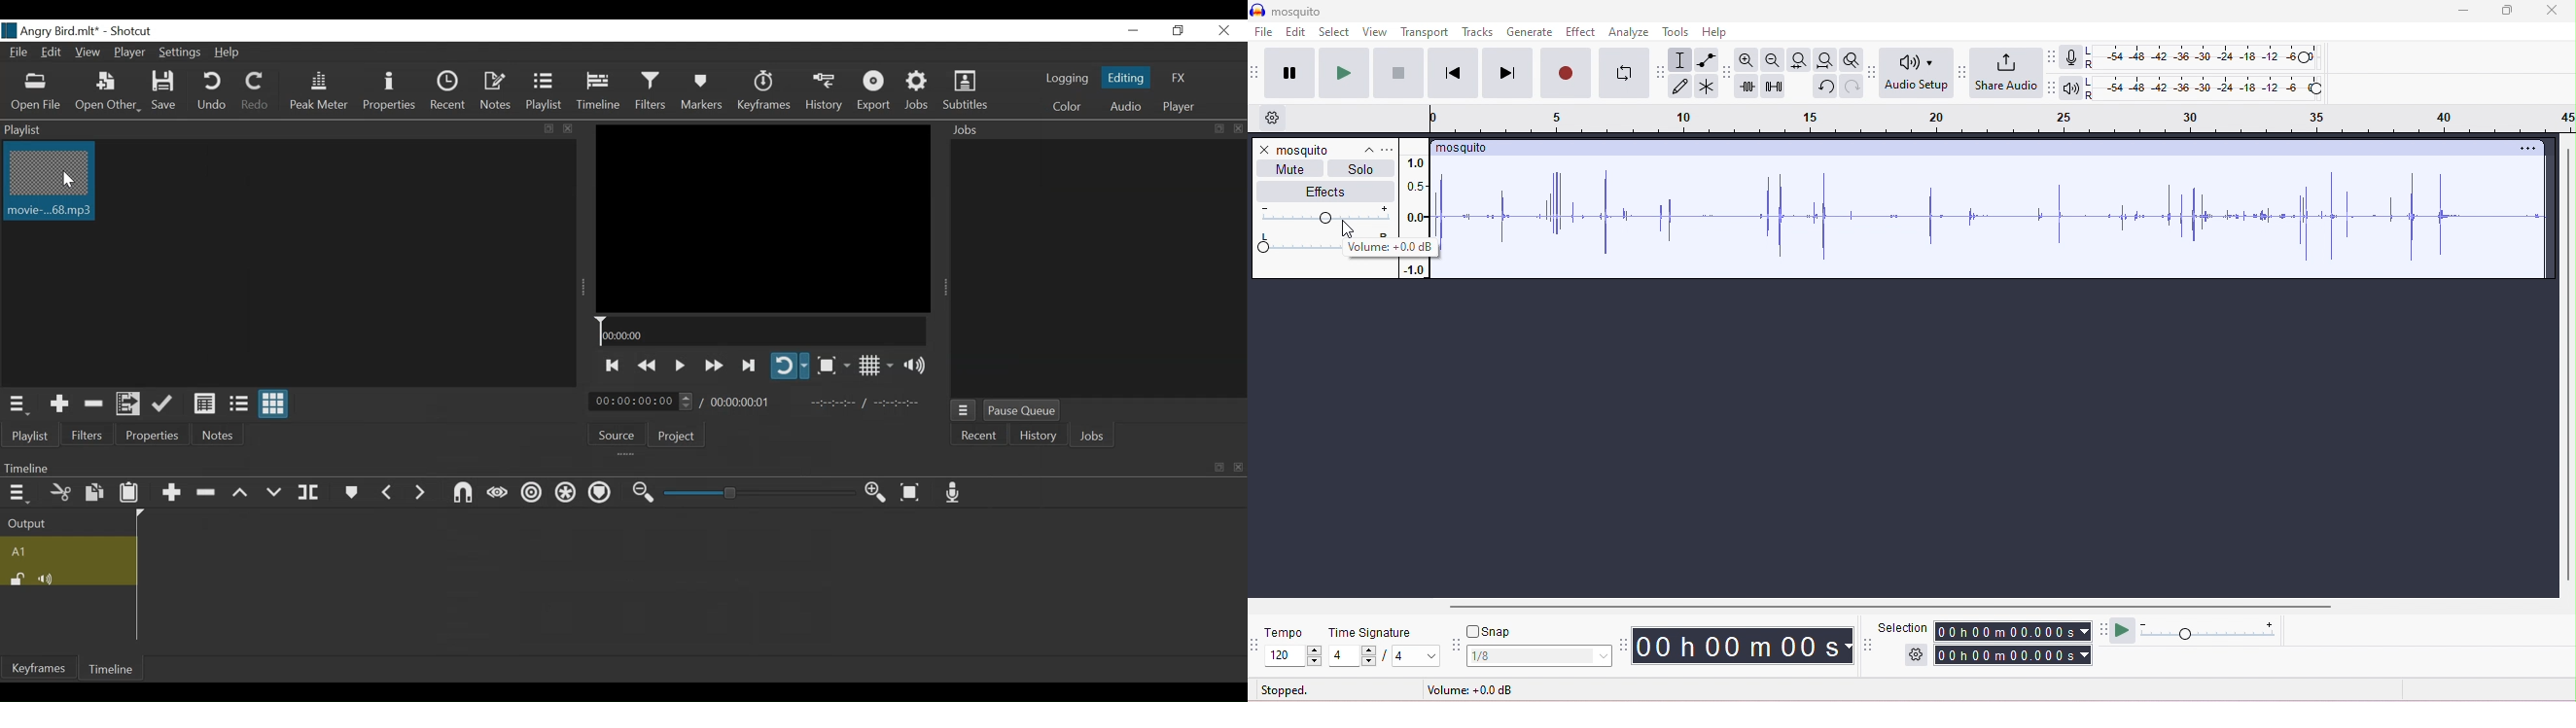  Describe the element at coordinates (2553, 10) in the screenshot. I see `close` at that location.